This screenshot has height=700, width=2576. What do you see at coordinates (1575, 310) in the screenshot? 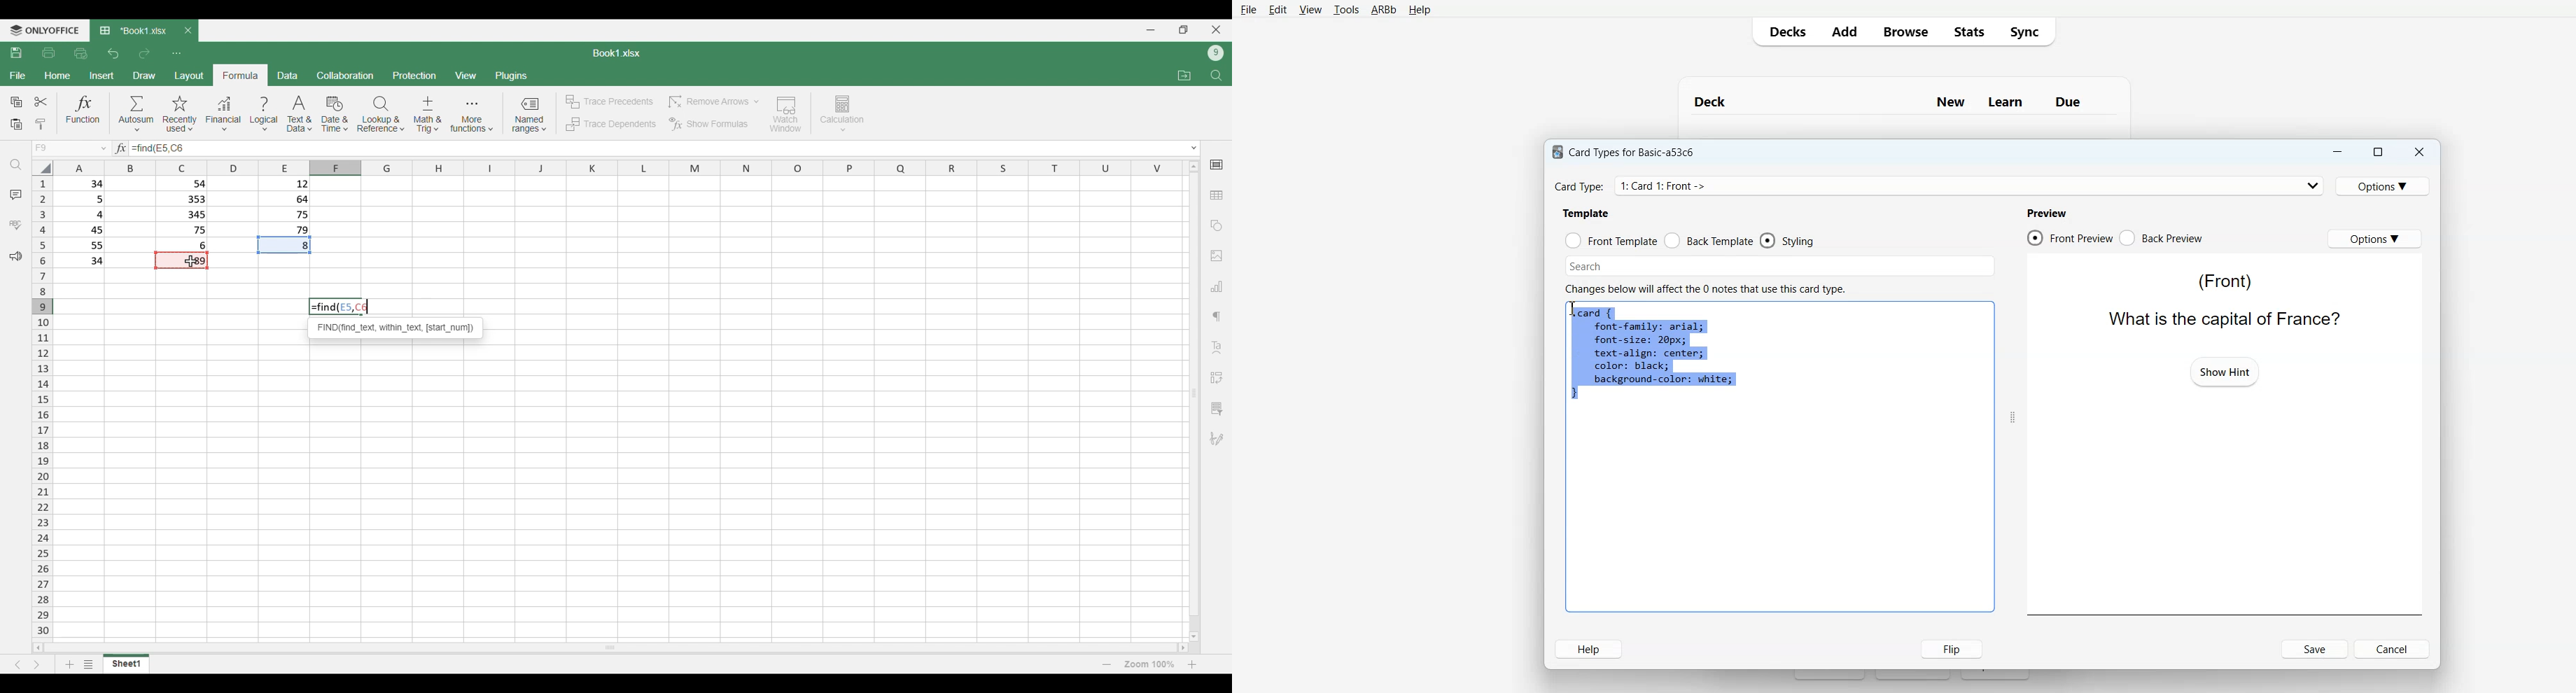
I see `Text Cursor` at bounding box center [1575, 310].